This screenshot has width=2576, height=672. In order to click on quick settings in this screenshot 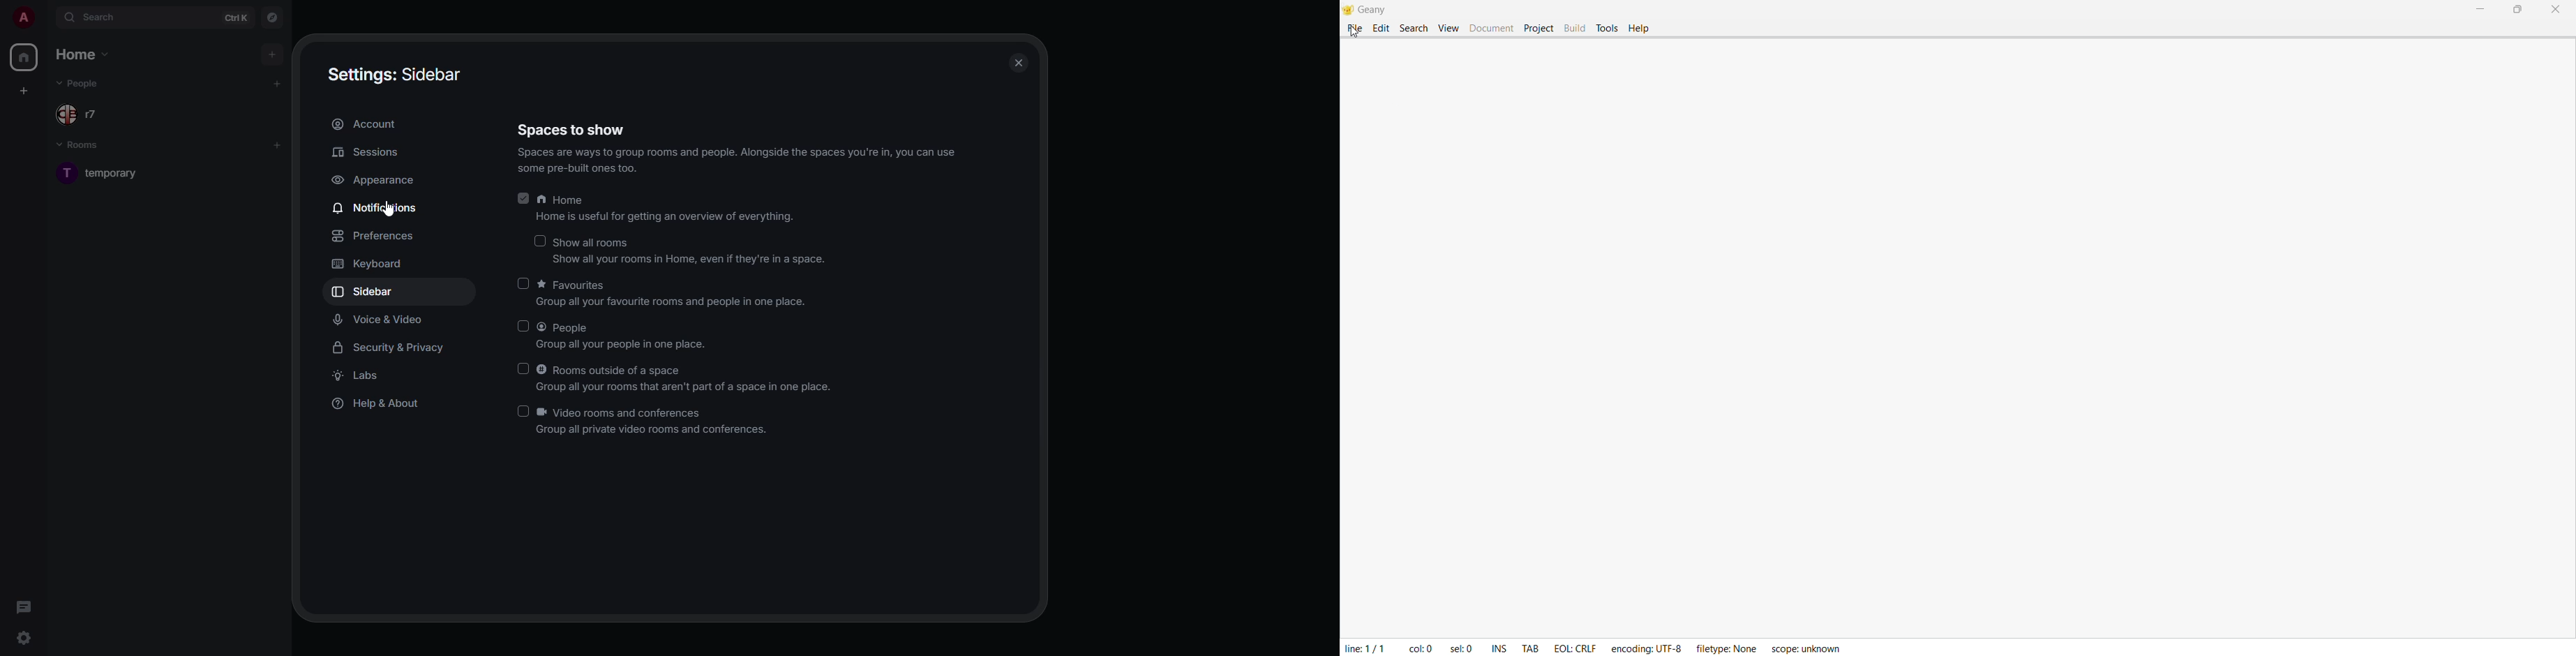, I will do `click(23, 634)`.